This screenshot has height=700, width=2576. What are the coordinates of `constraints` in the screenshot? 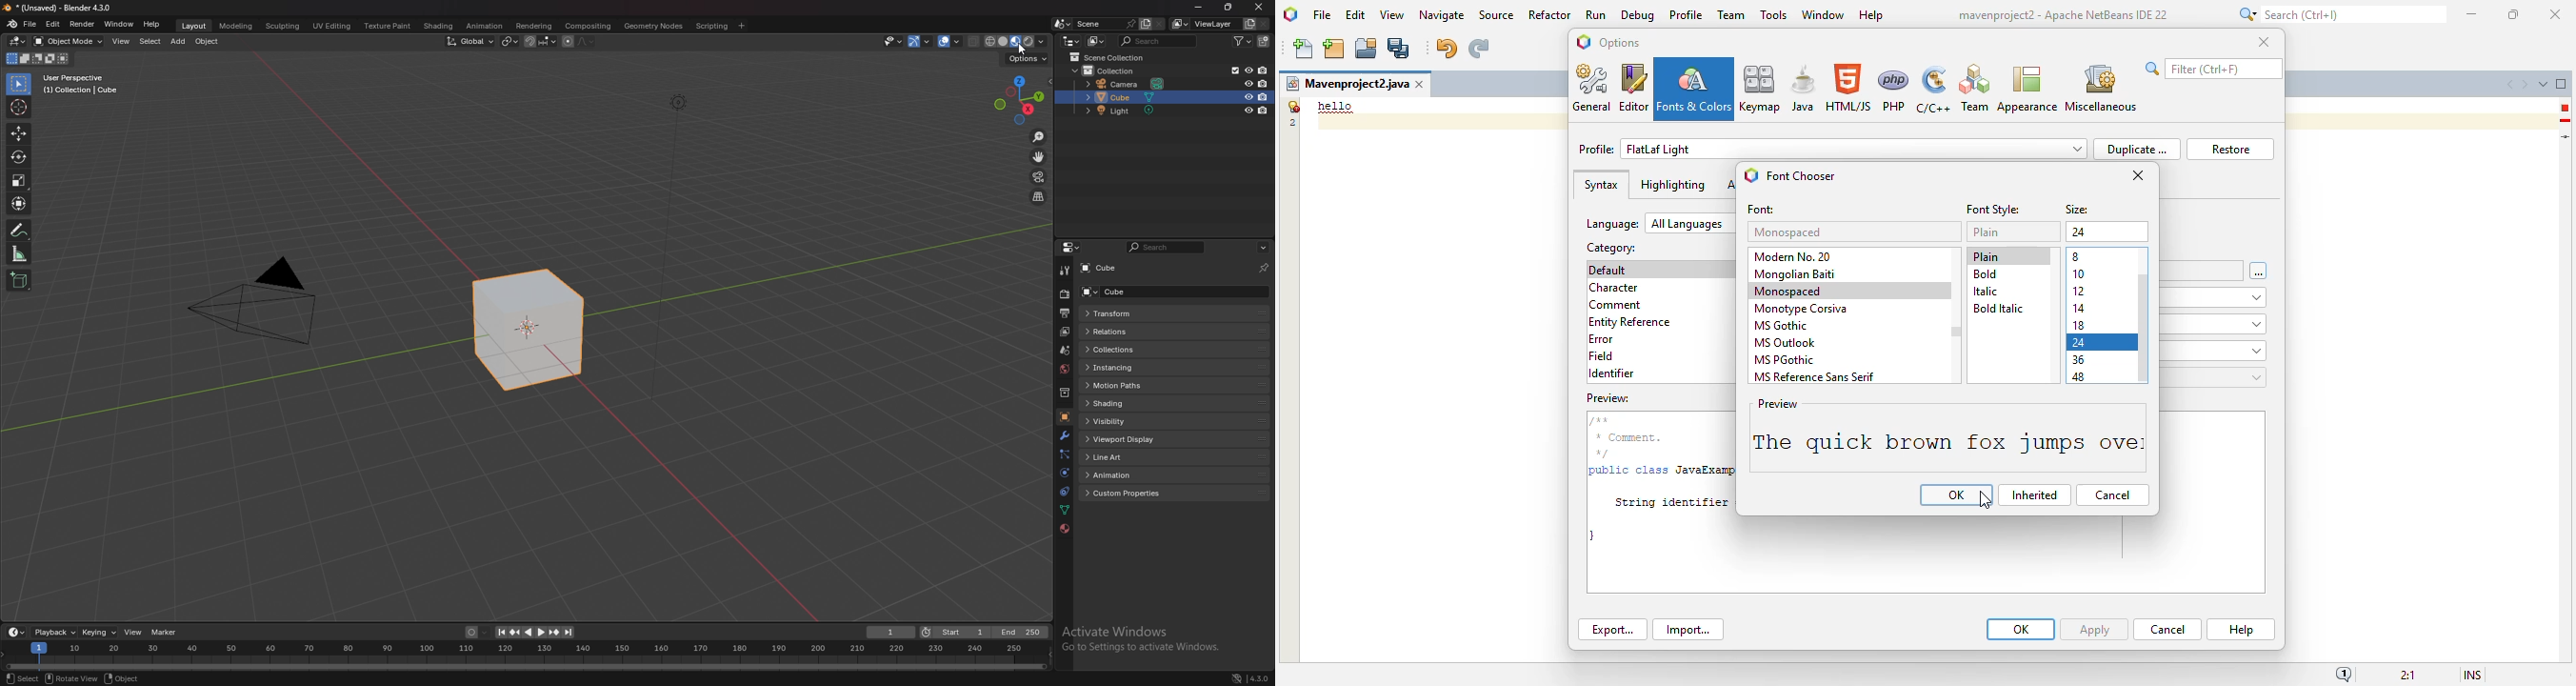 It's located at (1064, 492).